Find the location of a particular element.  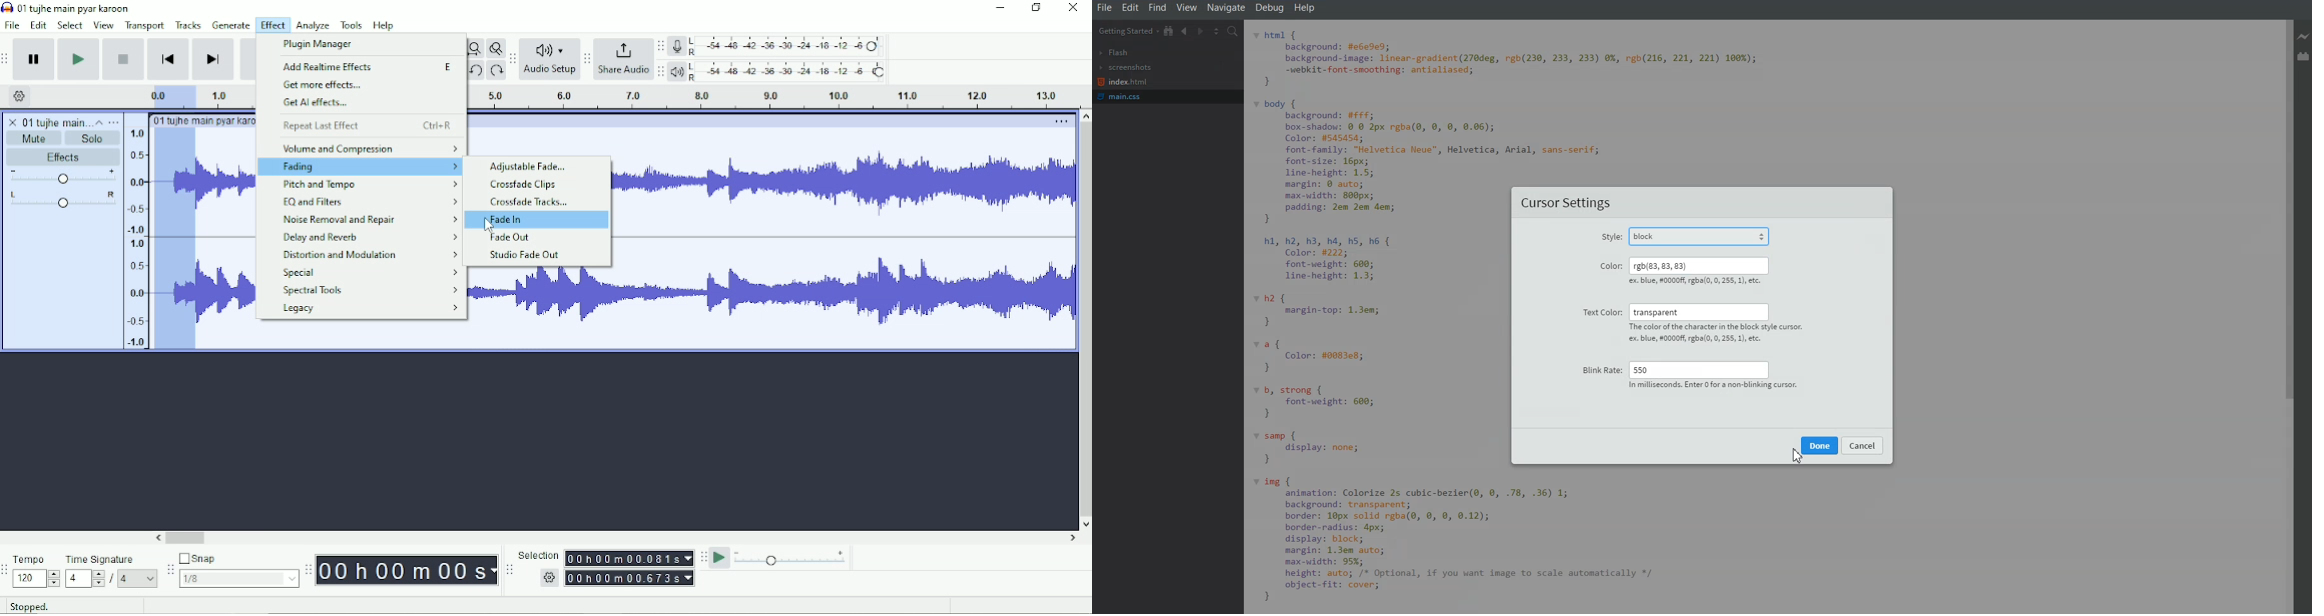

Undo is located at coordinates (478, 72).